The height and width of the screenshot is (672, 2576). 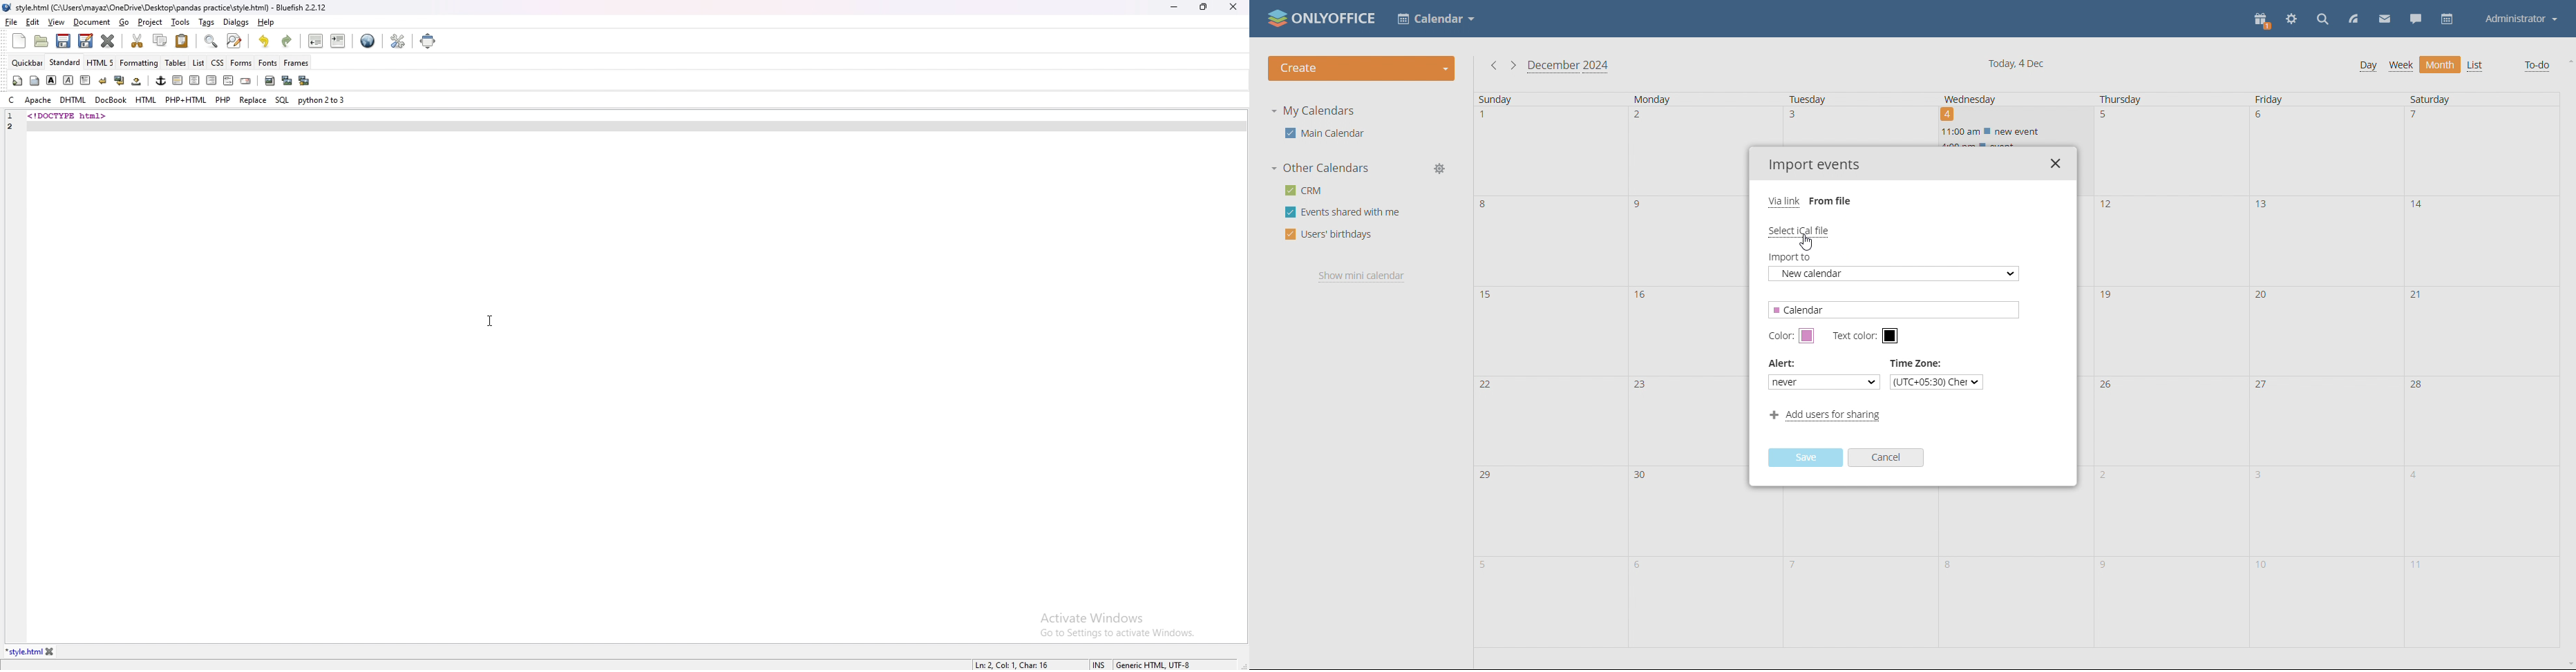 I want to click on tab, so click(x=23, y=652).